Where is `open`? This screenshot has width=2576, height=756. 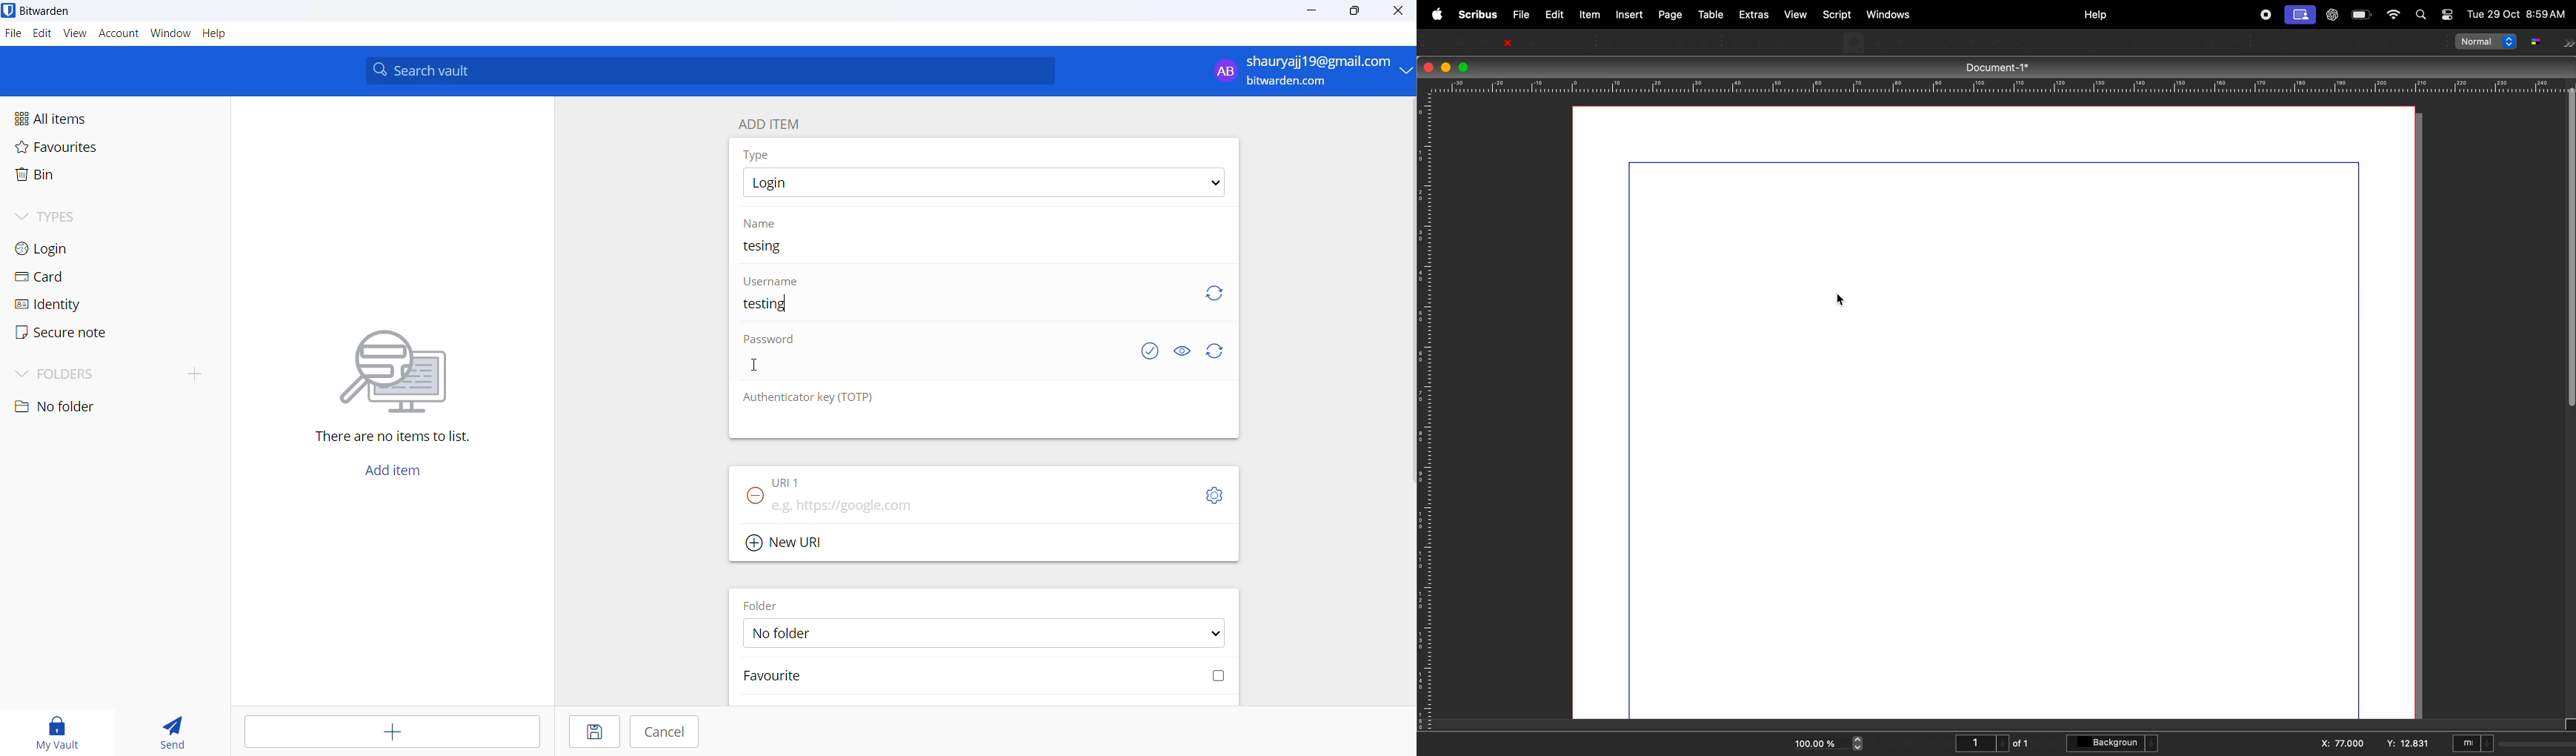
open is located at coordinates (1462, 41).